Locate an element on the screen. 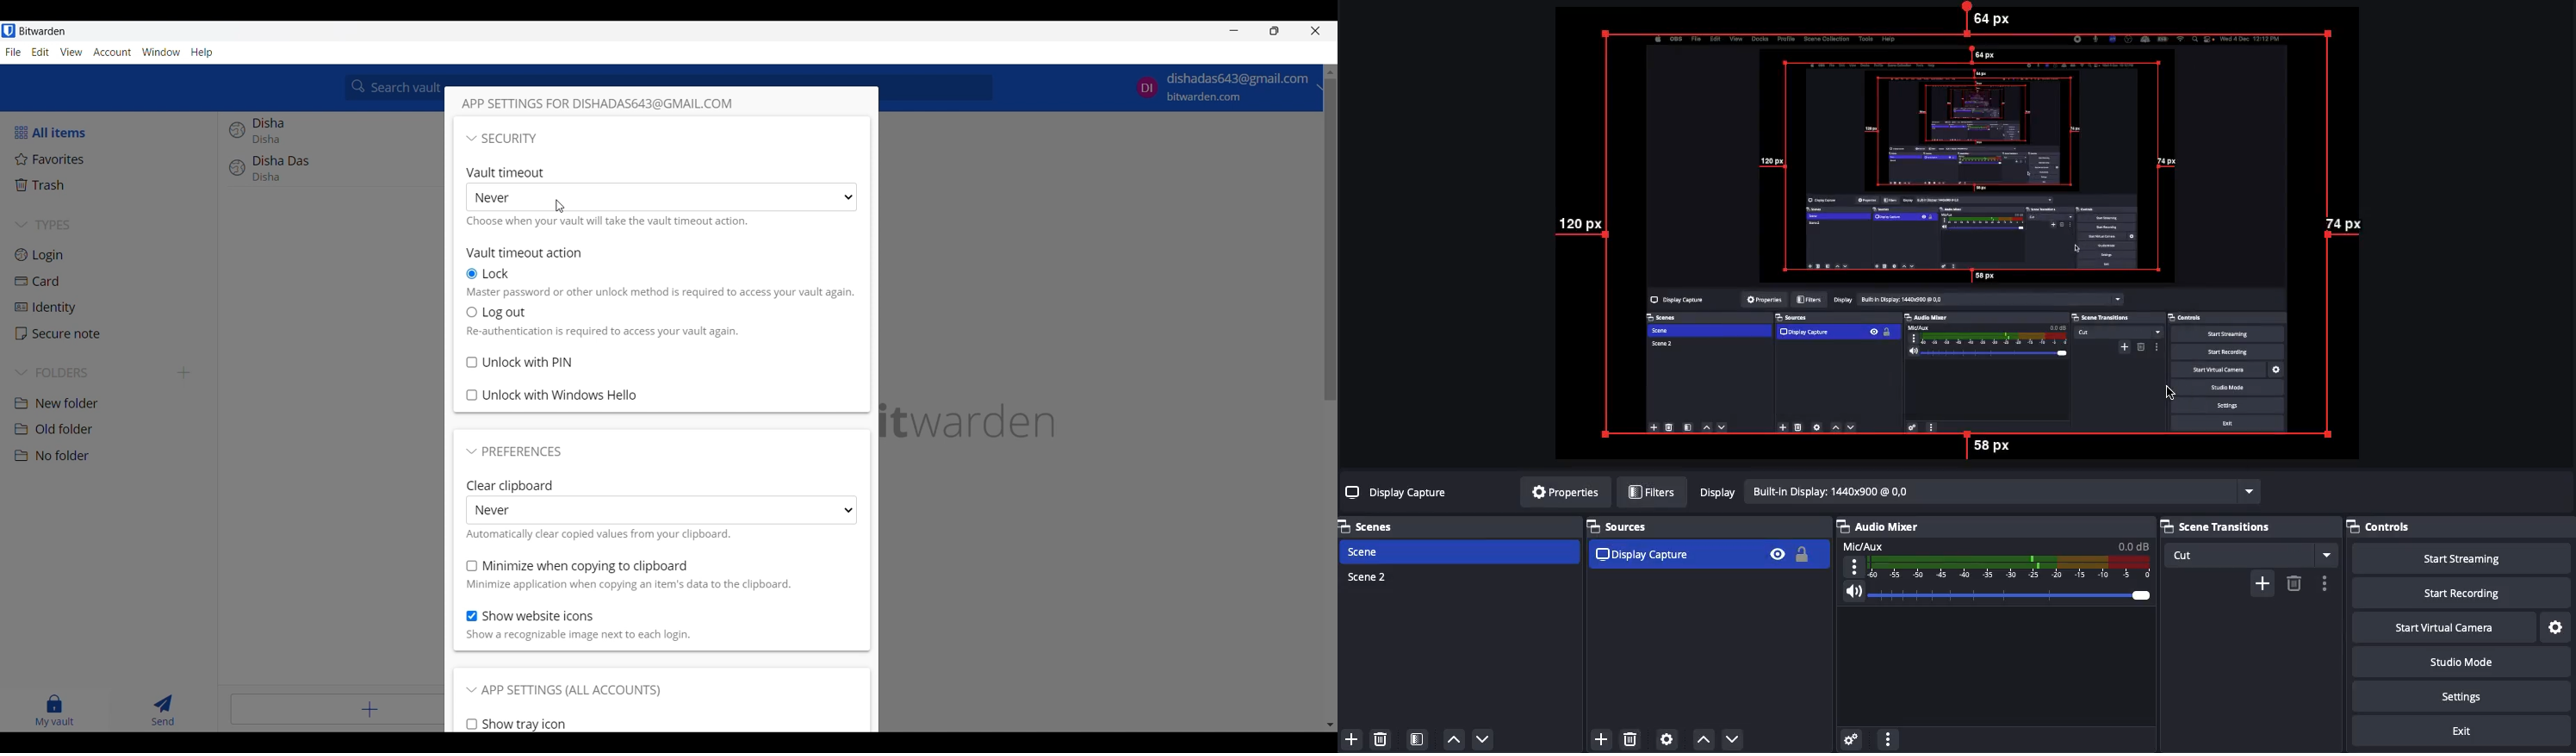 The image size is (2576, 756). Vault timeout action is located at coordinates (498, 312).